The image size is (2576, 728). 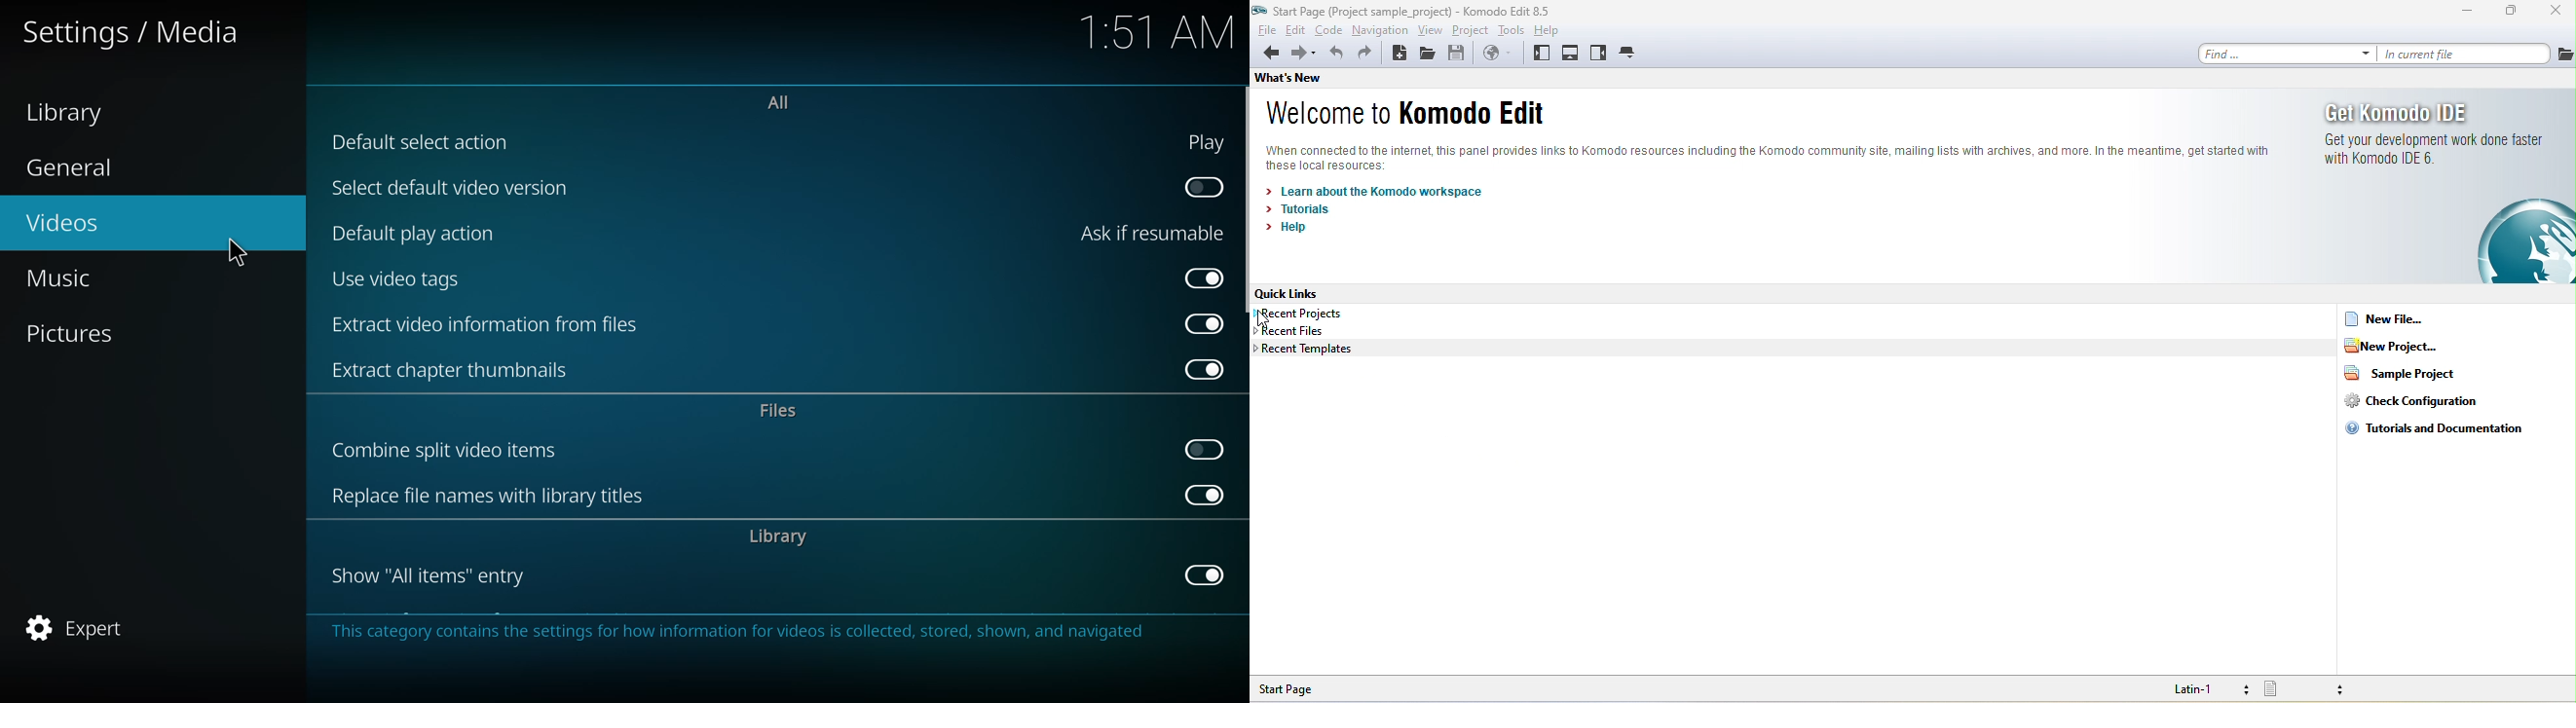 What do you see at coordinates (1160, 30) in the screenshot?
I see `time` at bounding box center [1160, 30].